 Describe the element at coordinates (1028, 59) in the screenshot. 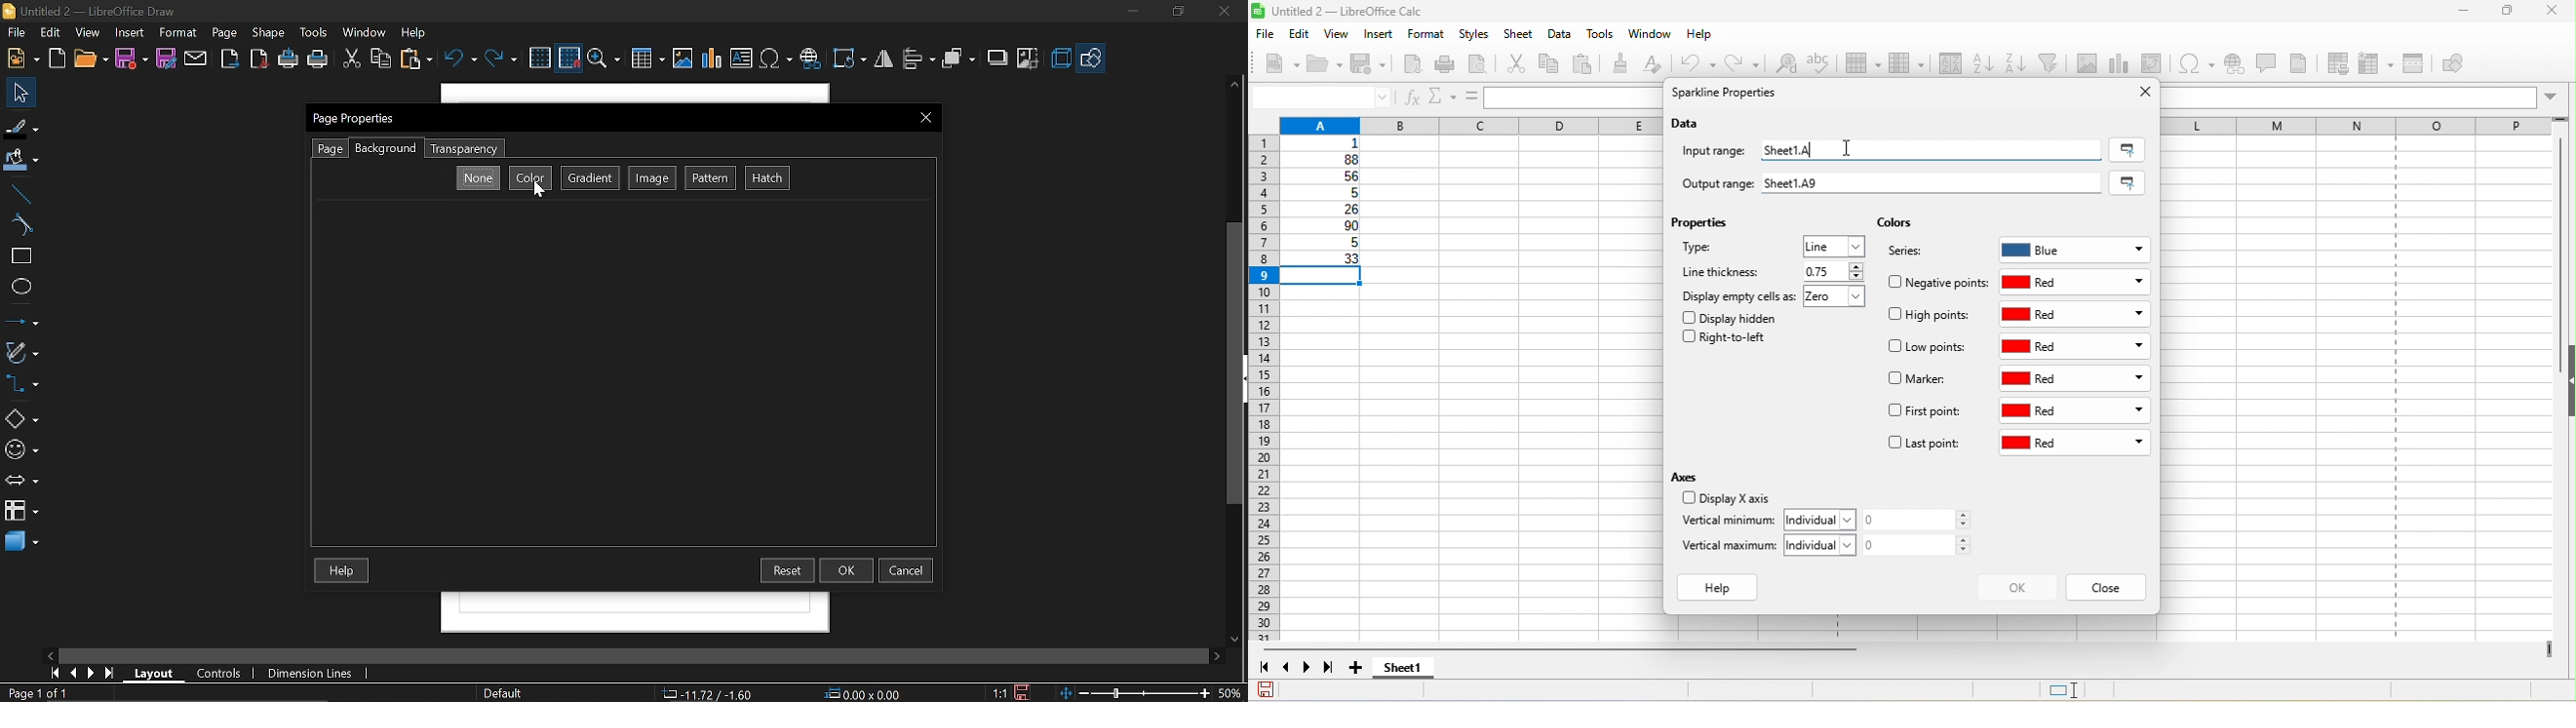

I see `Crop` at that location.